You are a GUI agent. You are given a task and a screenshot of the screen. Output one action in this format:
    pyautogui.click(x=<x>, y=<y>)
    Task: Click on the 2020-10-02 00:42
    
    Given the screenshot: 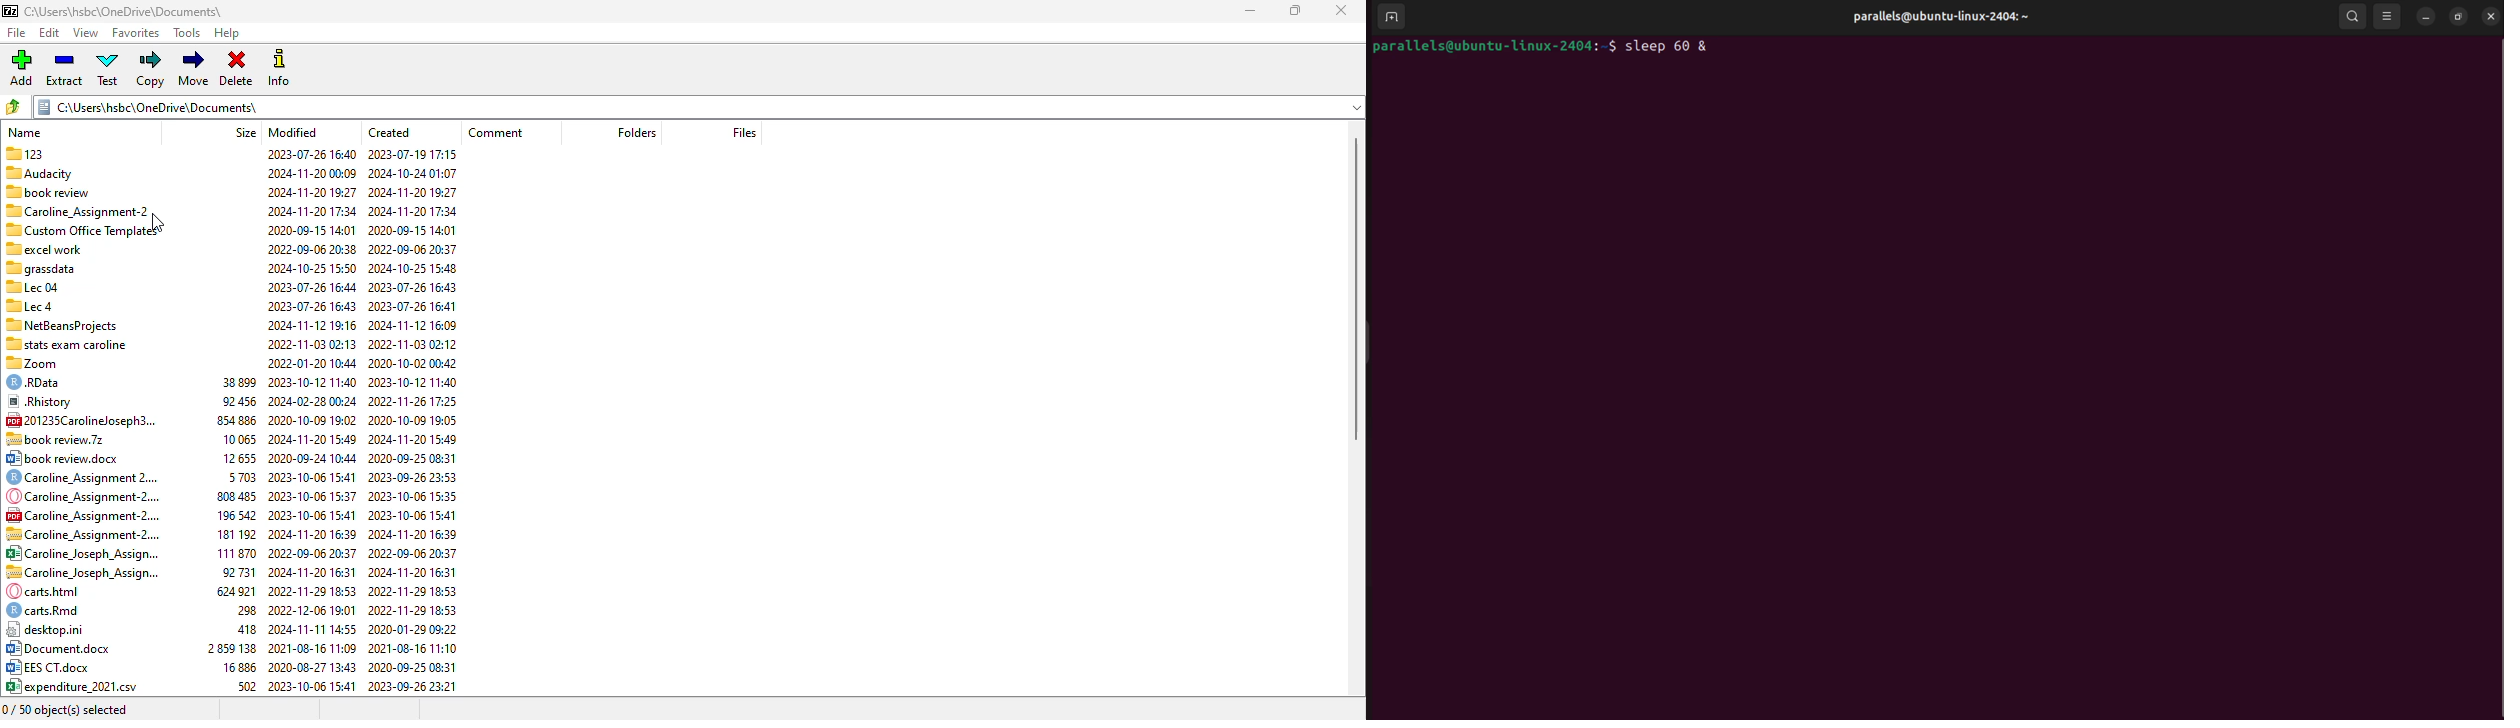 What is the action you would take?
    pyautogui.click(x=417, y=362)
    